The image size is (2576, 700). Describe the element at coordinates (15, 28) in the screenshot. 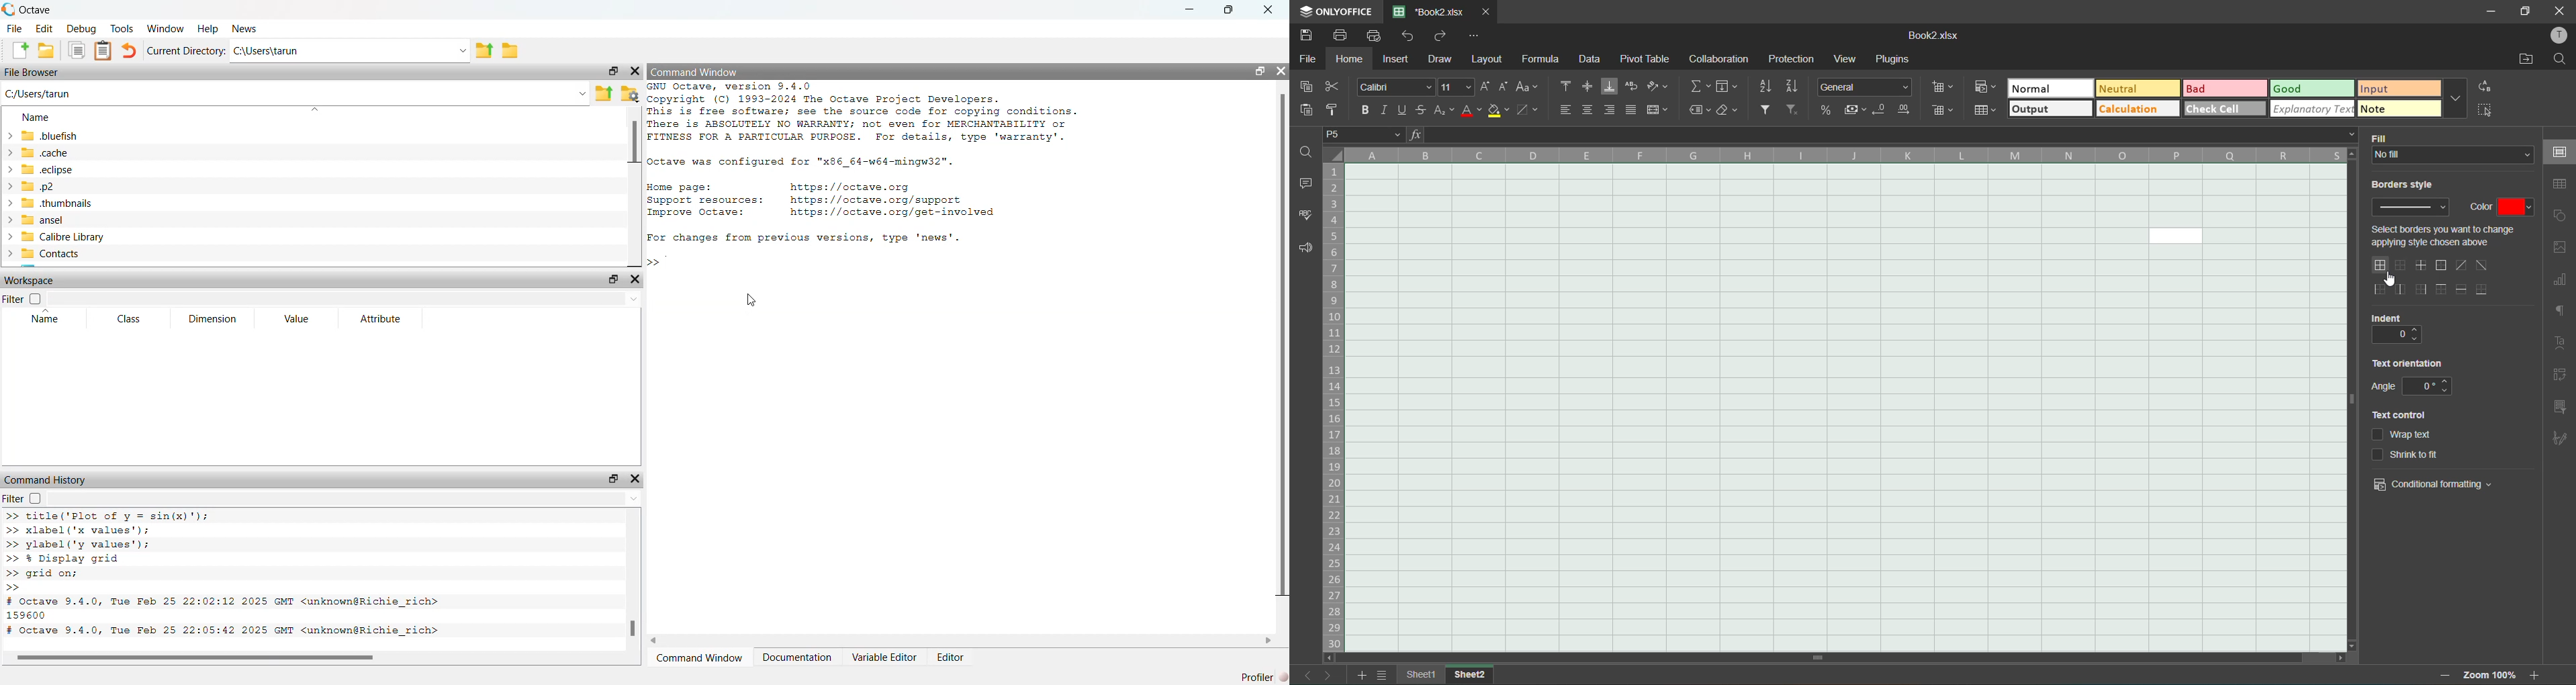

I see `File` at that location.